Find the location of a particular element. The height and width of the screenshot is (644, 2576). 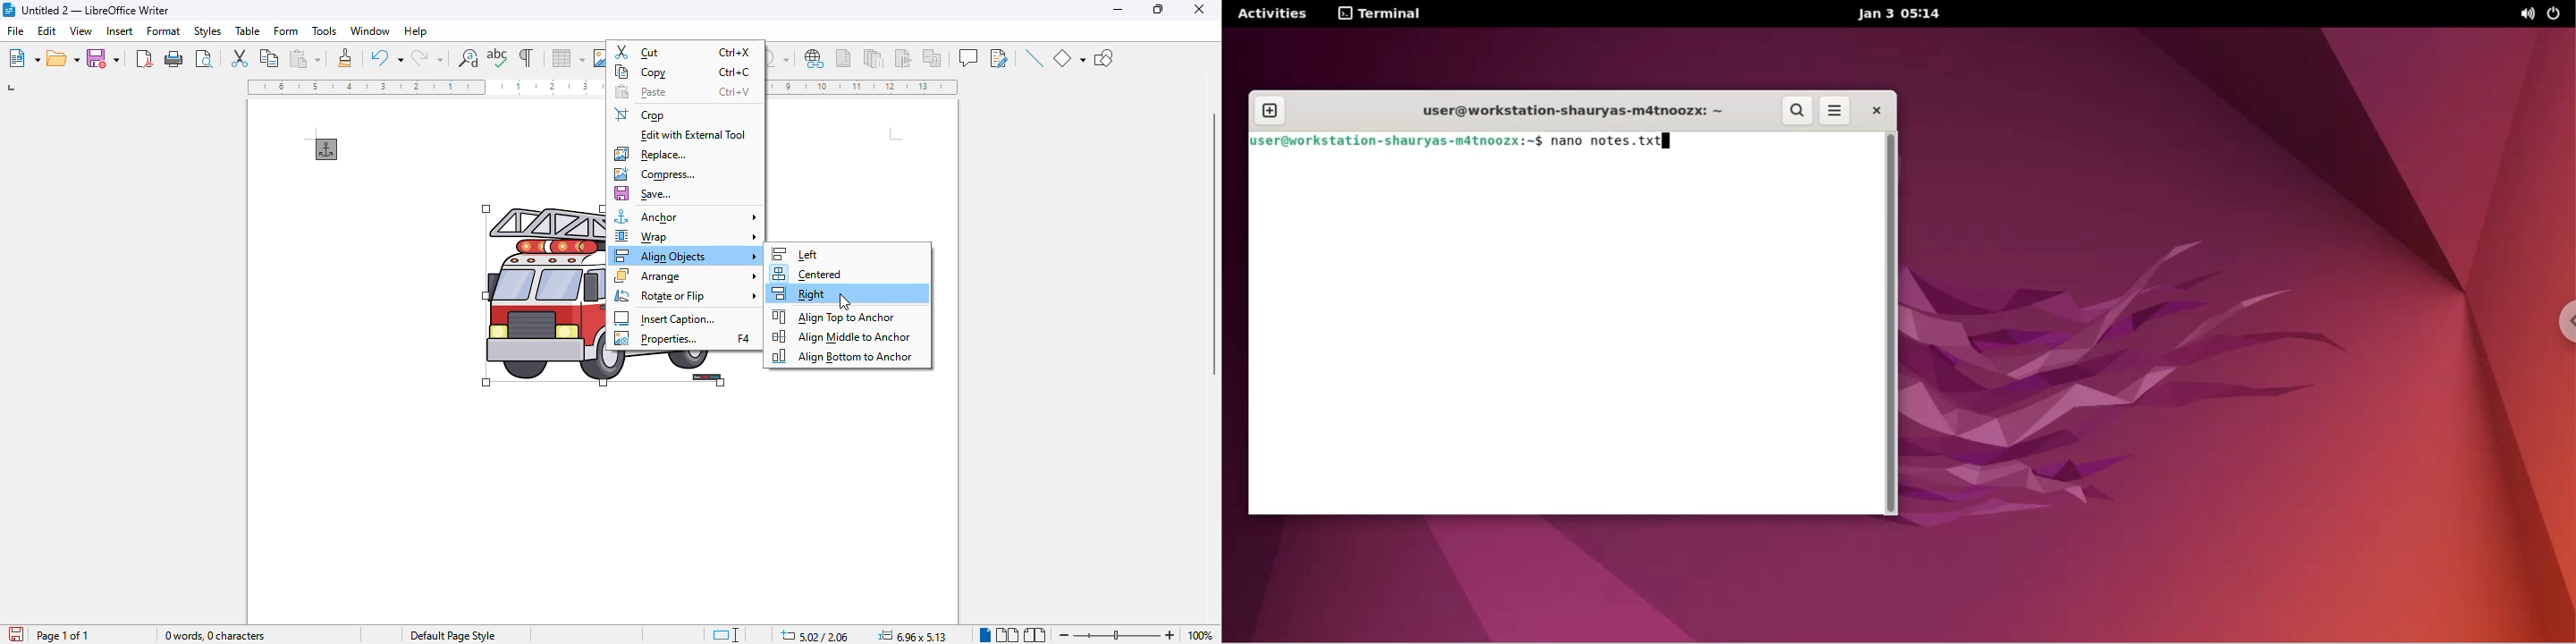

click to save document is located at coordinates (17, 633).